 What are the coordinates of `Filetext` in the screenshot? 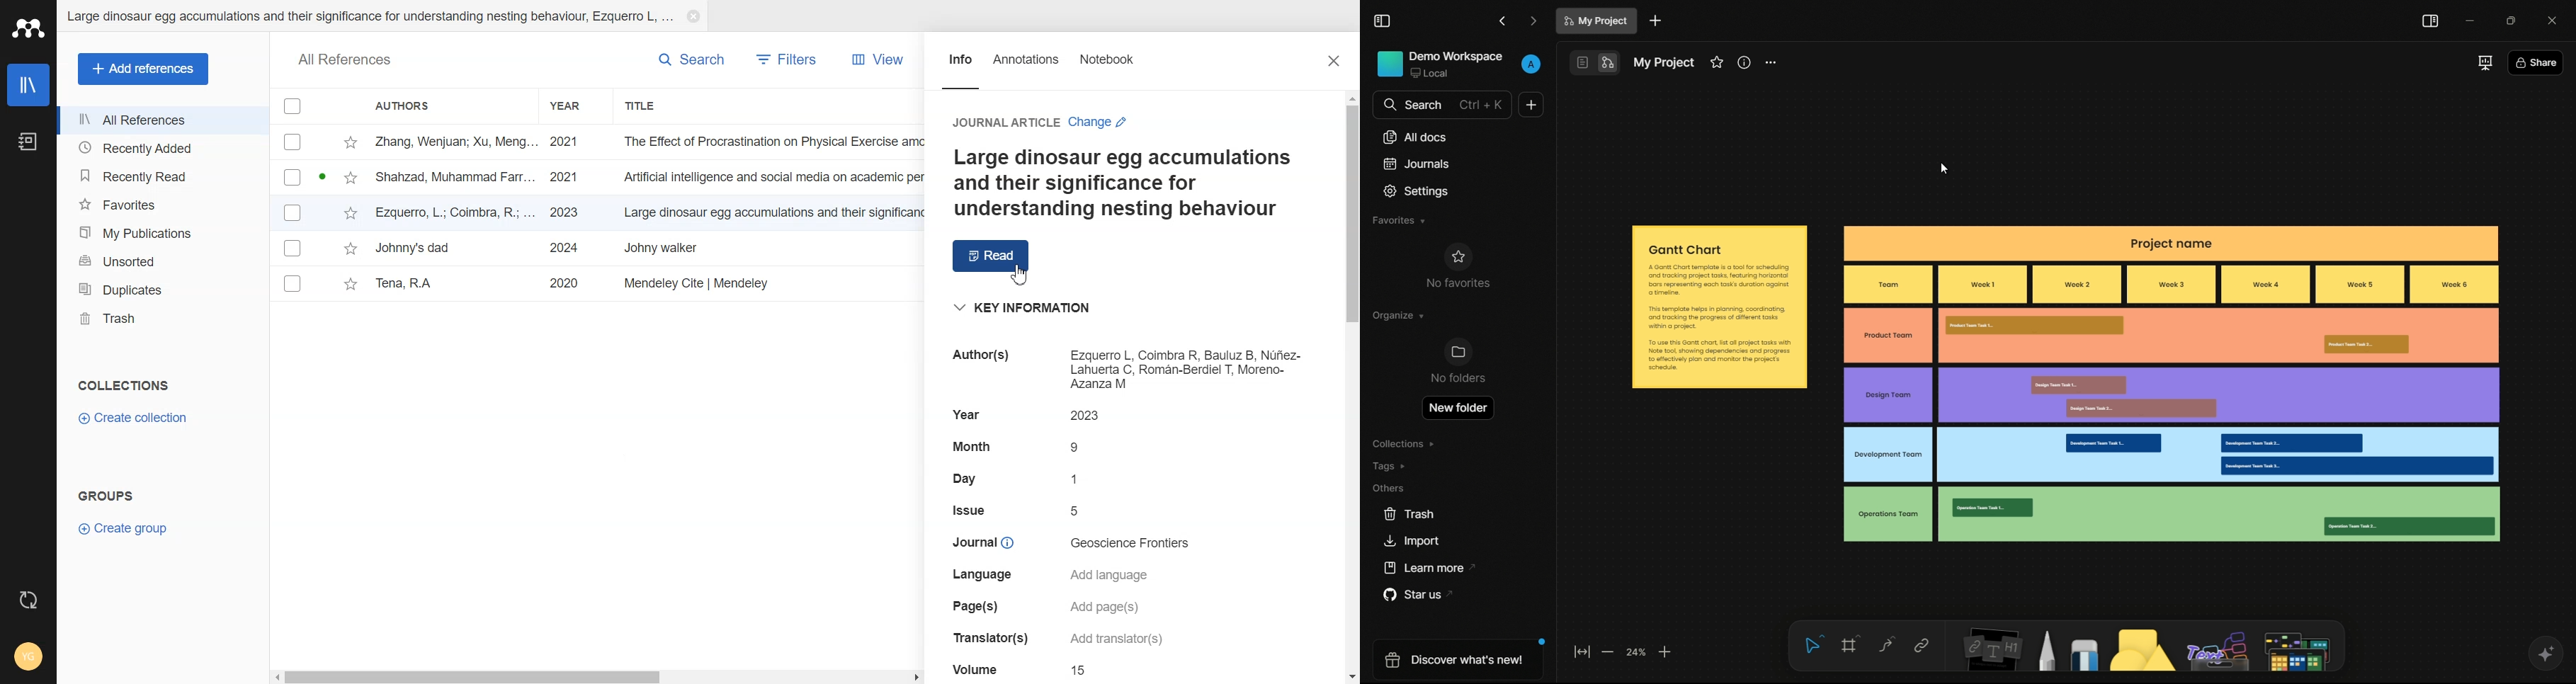 It's located at (977, 668).